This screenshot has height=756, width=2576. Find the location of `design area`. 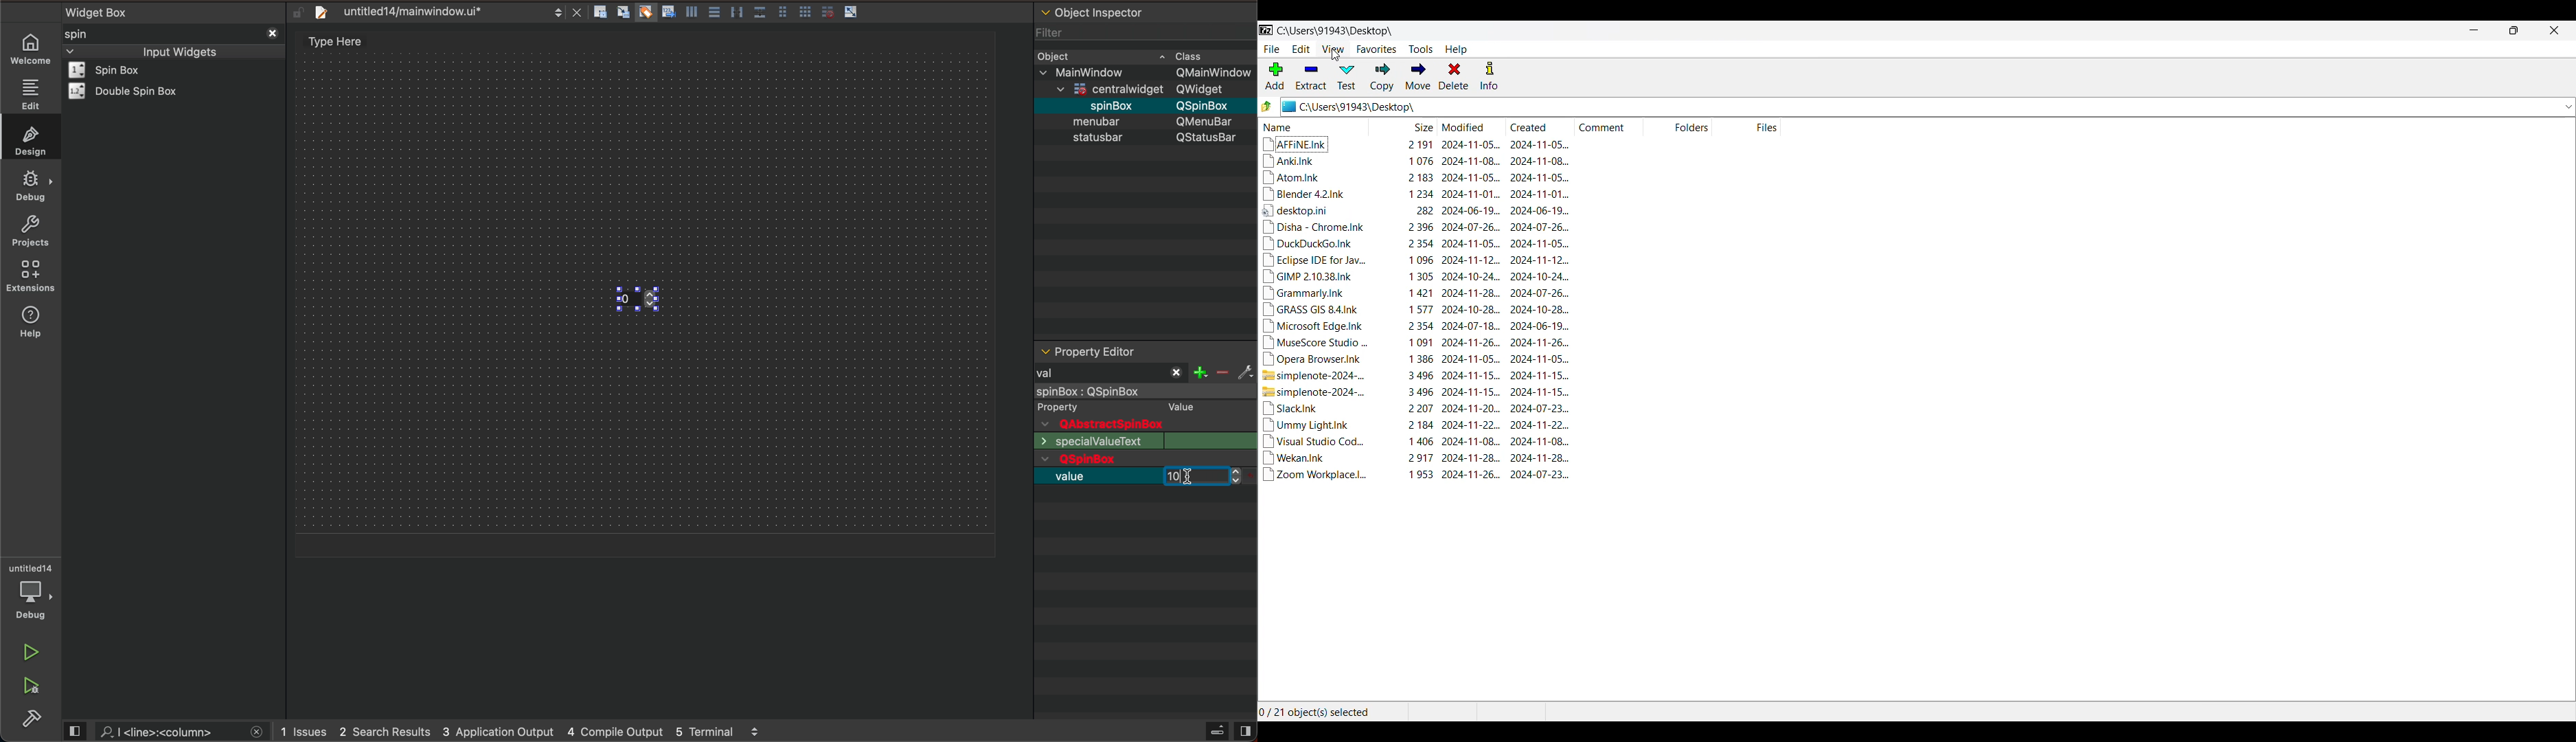

design area is located at coordinates (342, 42).